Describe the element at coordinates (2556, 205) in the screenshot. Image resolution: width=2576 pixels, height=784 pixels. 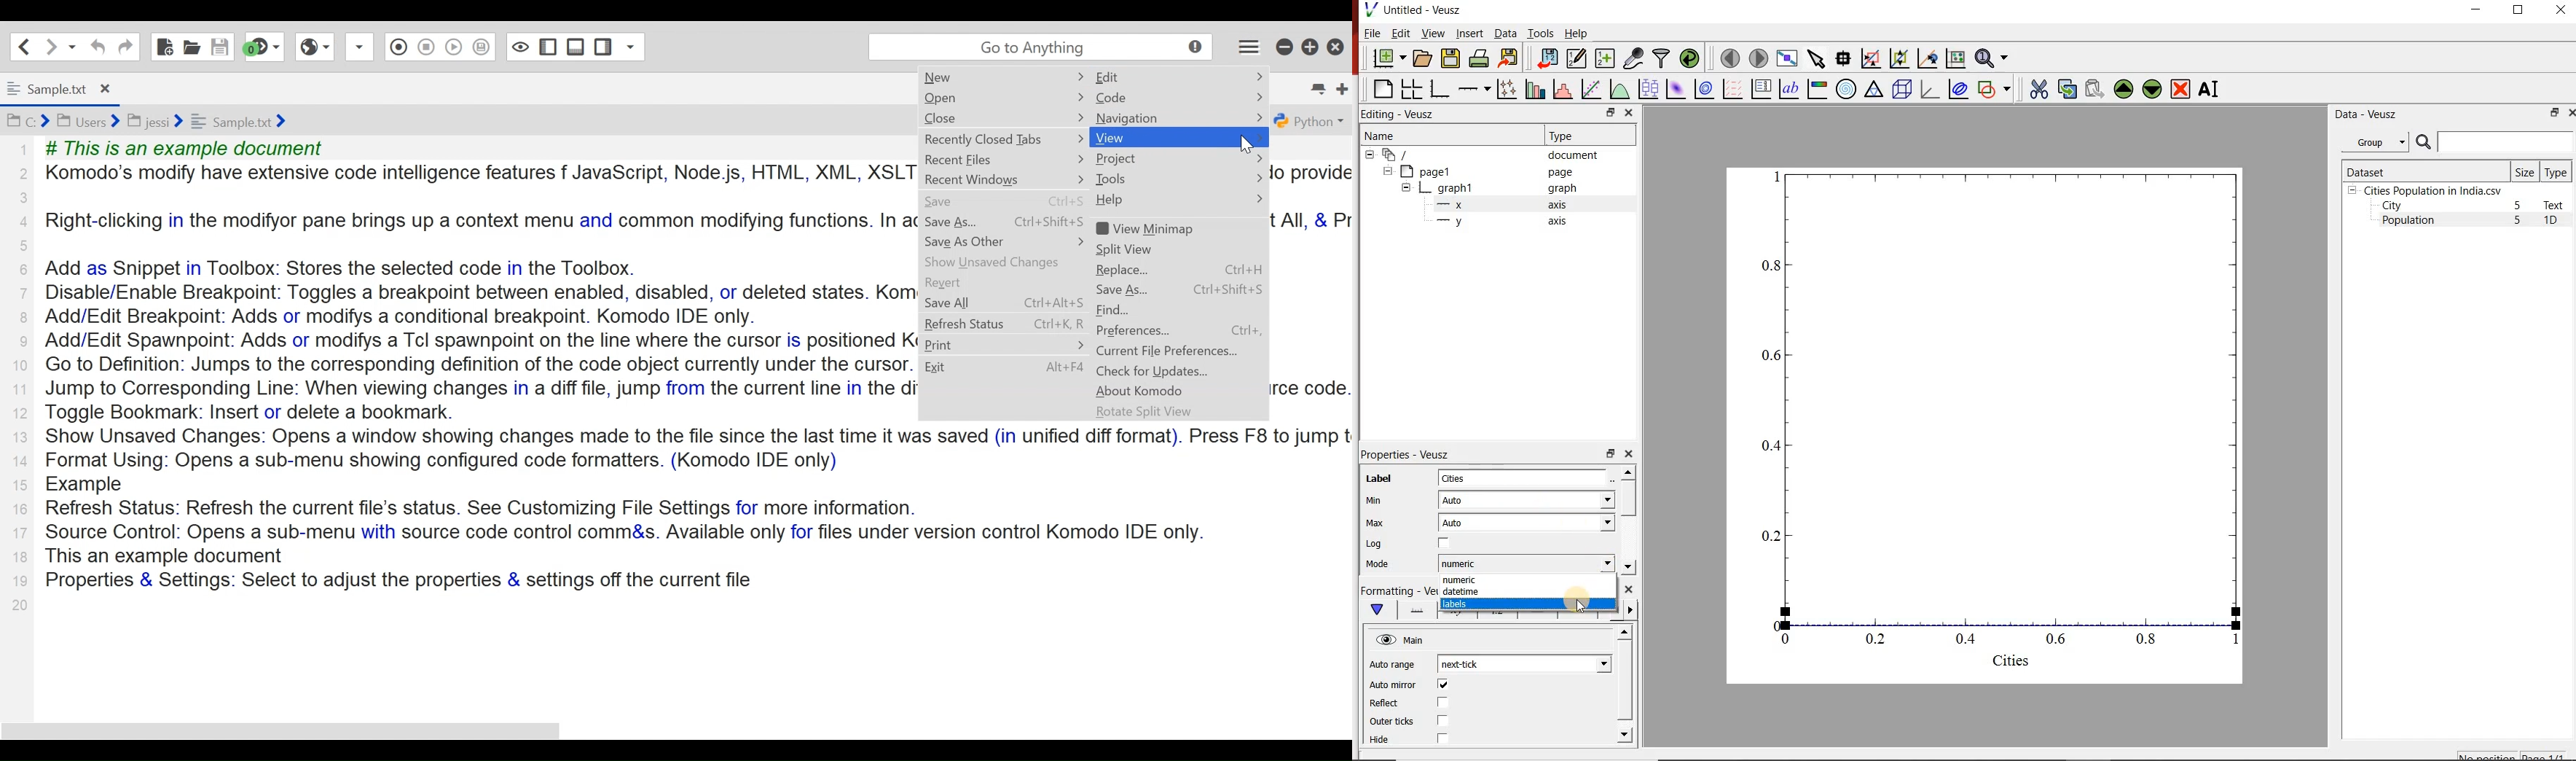
I see `Text` at that location.